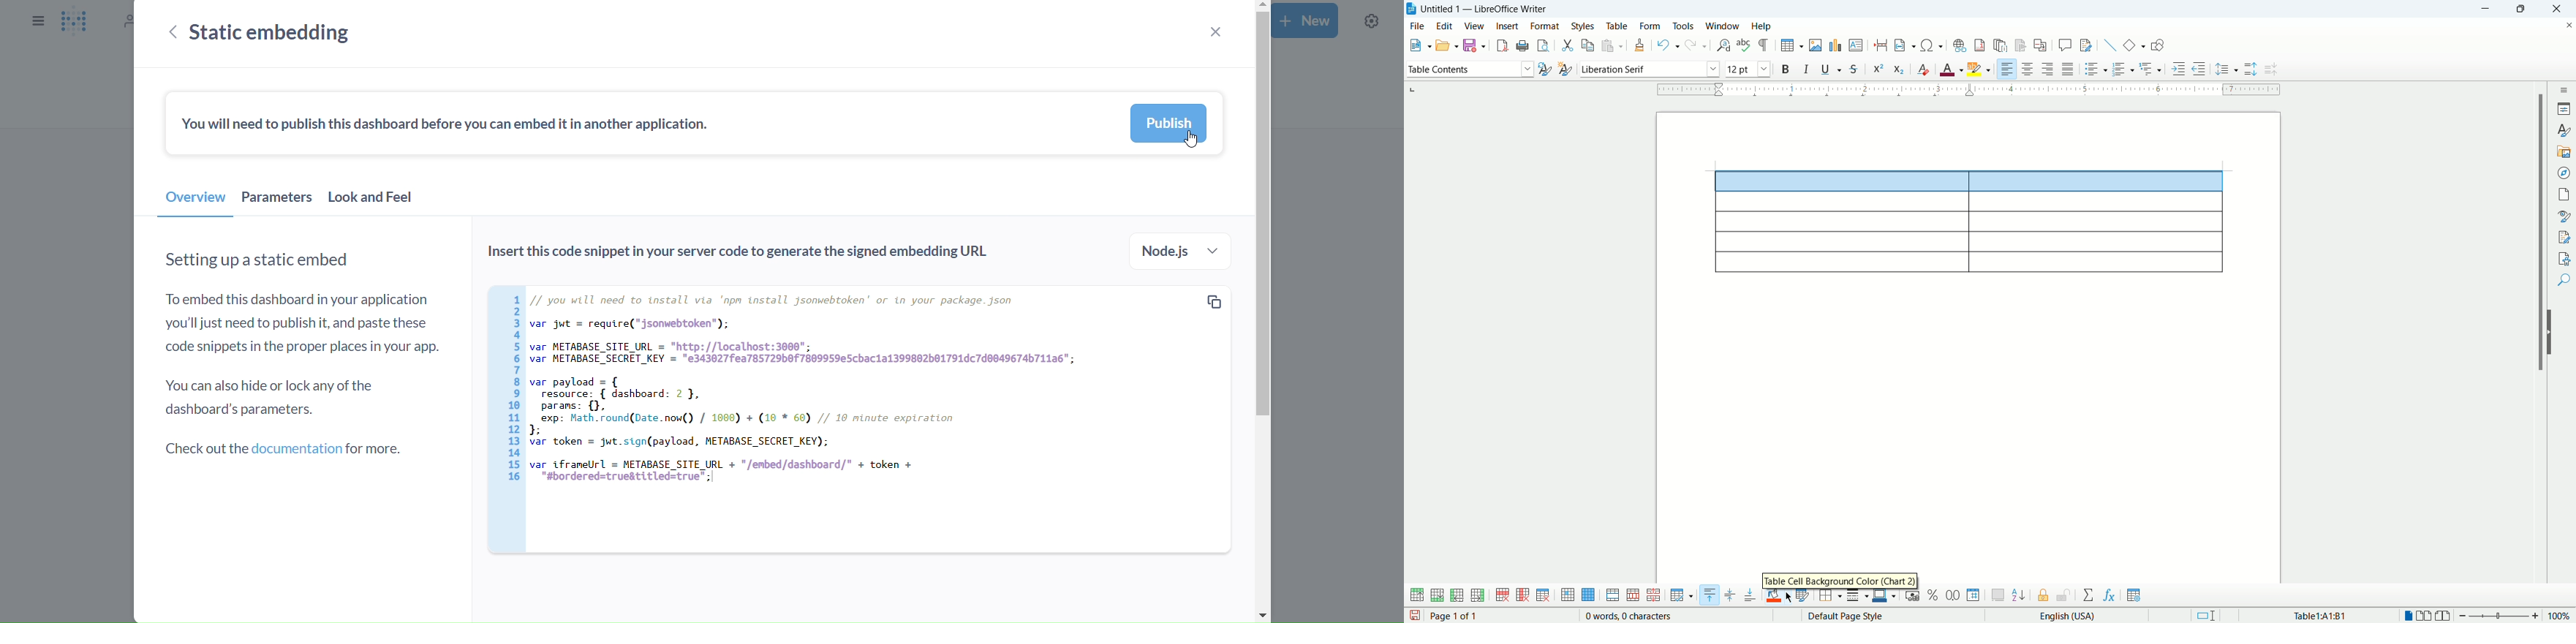  What do you see at coordinates (2068, 68) in the screenshot?
I see `justified` at bounding box center [2068, 68].